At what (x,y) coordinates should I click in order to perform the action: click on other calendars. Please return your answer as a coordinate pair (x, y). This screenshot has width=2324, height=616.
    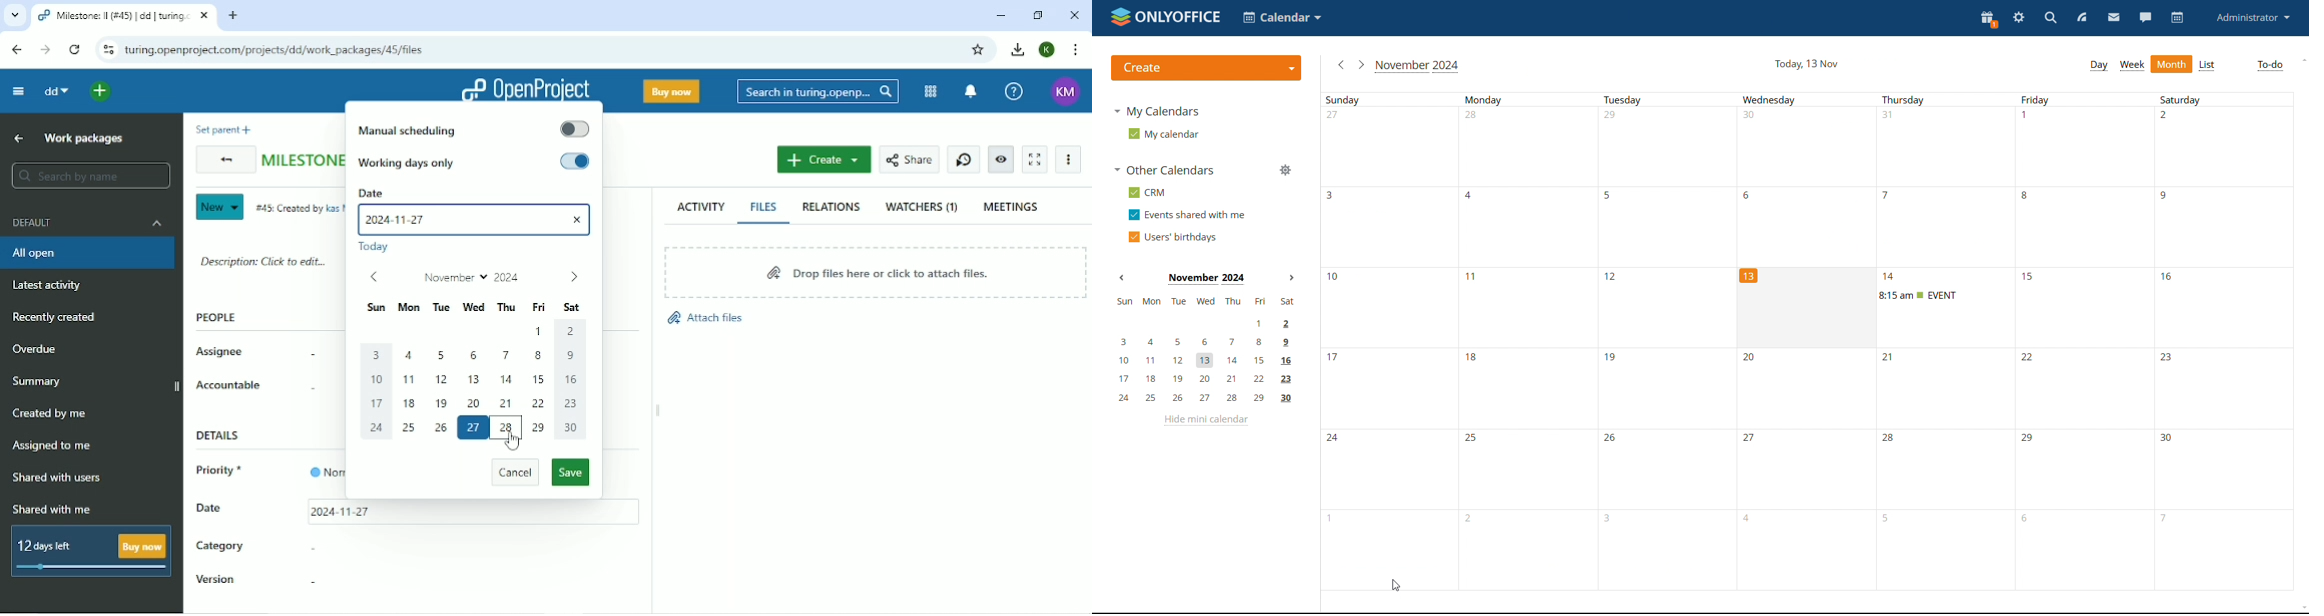
    Looking at the image, I should click on (1162, 170).